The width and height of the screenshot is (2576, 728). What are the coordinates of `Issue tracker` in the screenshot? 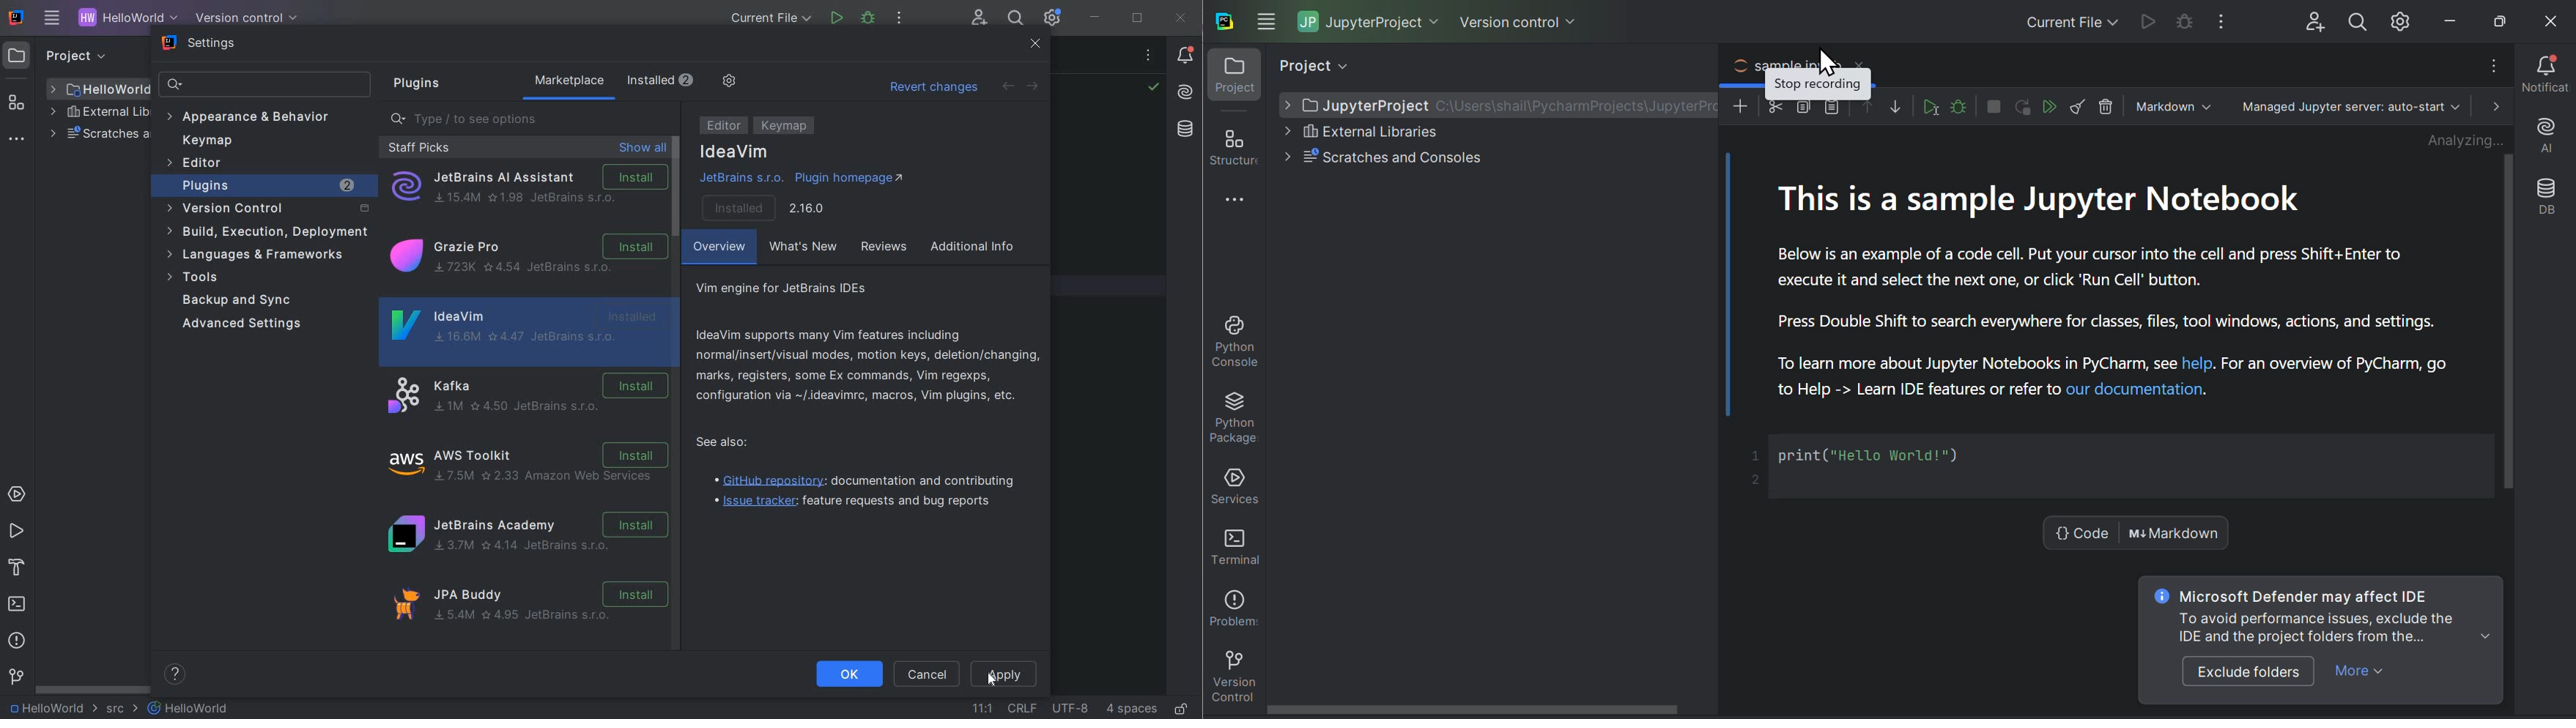 It's located at (848, 502).